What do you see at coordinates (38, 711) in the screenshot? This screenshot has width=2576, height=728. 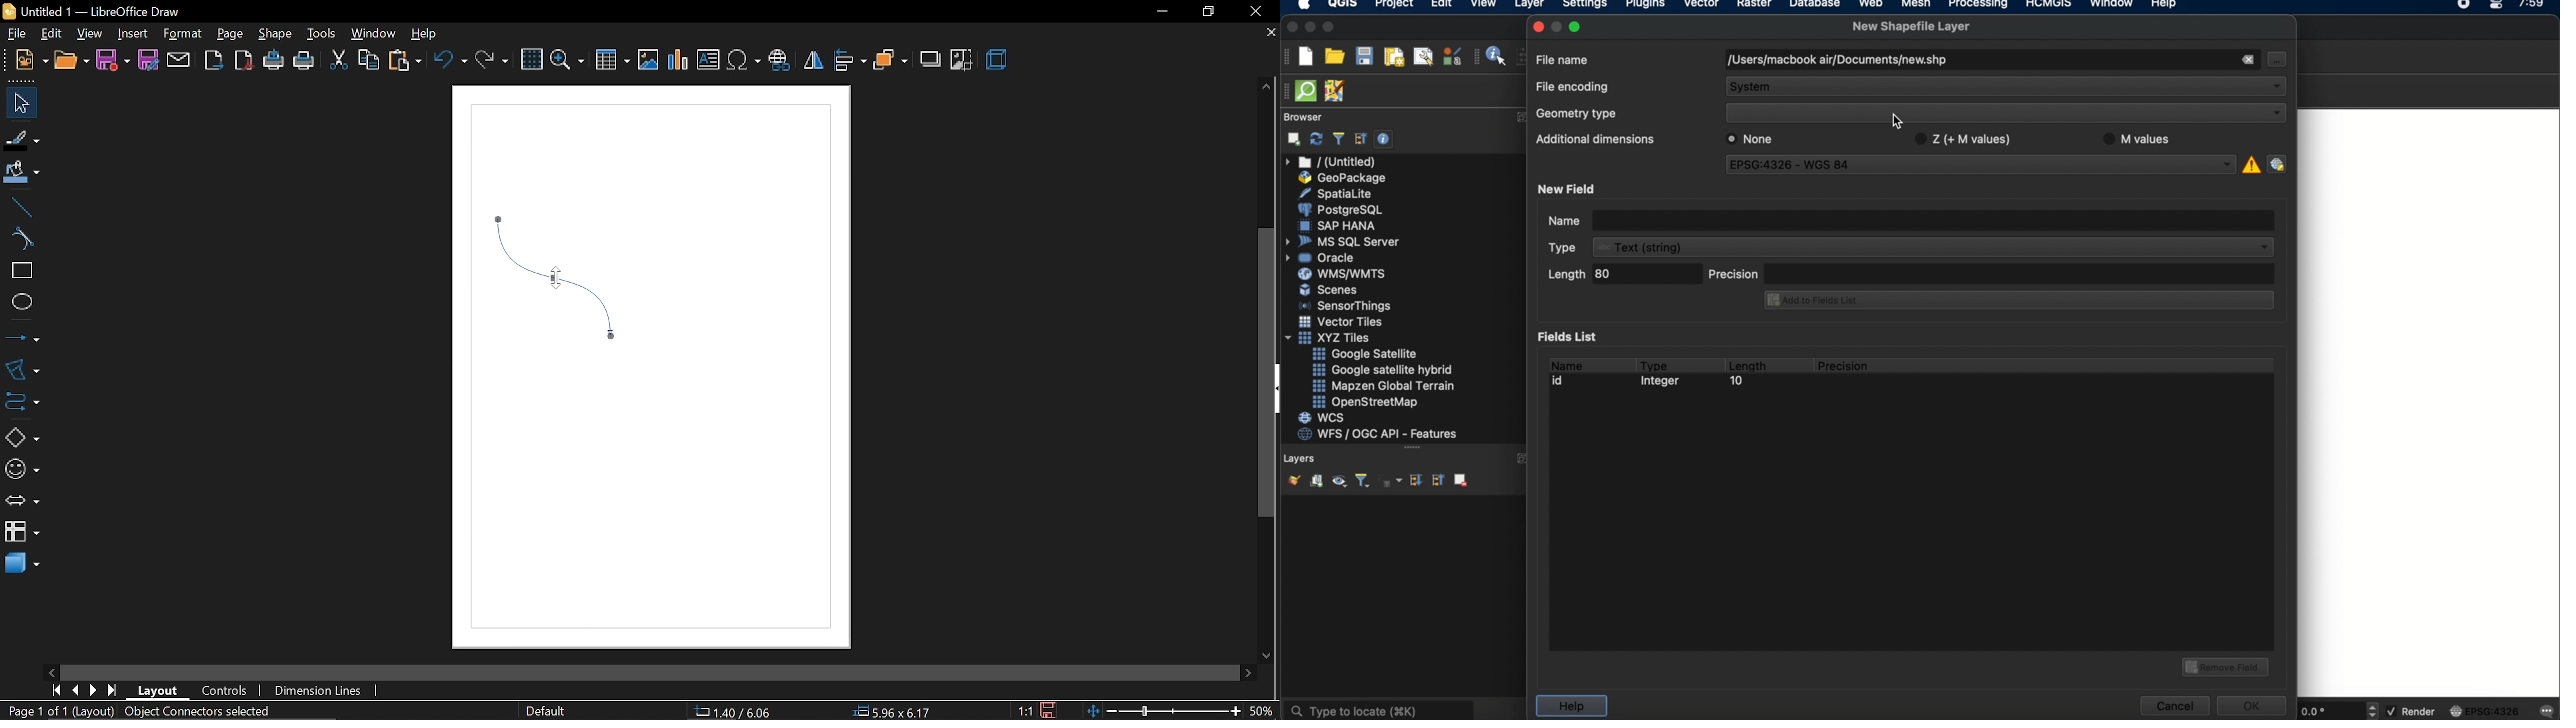 I see `Page 1 of 1` at bounding box center [38, 711].